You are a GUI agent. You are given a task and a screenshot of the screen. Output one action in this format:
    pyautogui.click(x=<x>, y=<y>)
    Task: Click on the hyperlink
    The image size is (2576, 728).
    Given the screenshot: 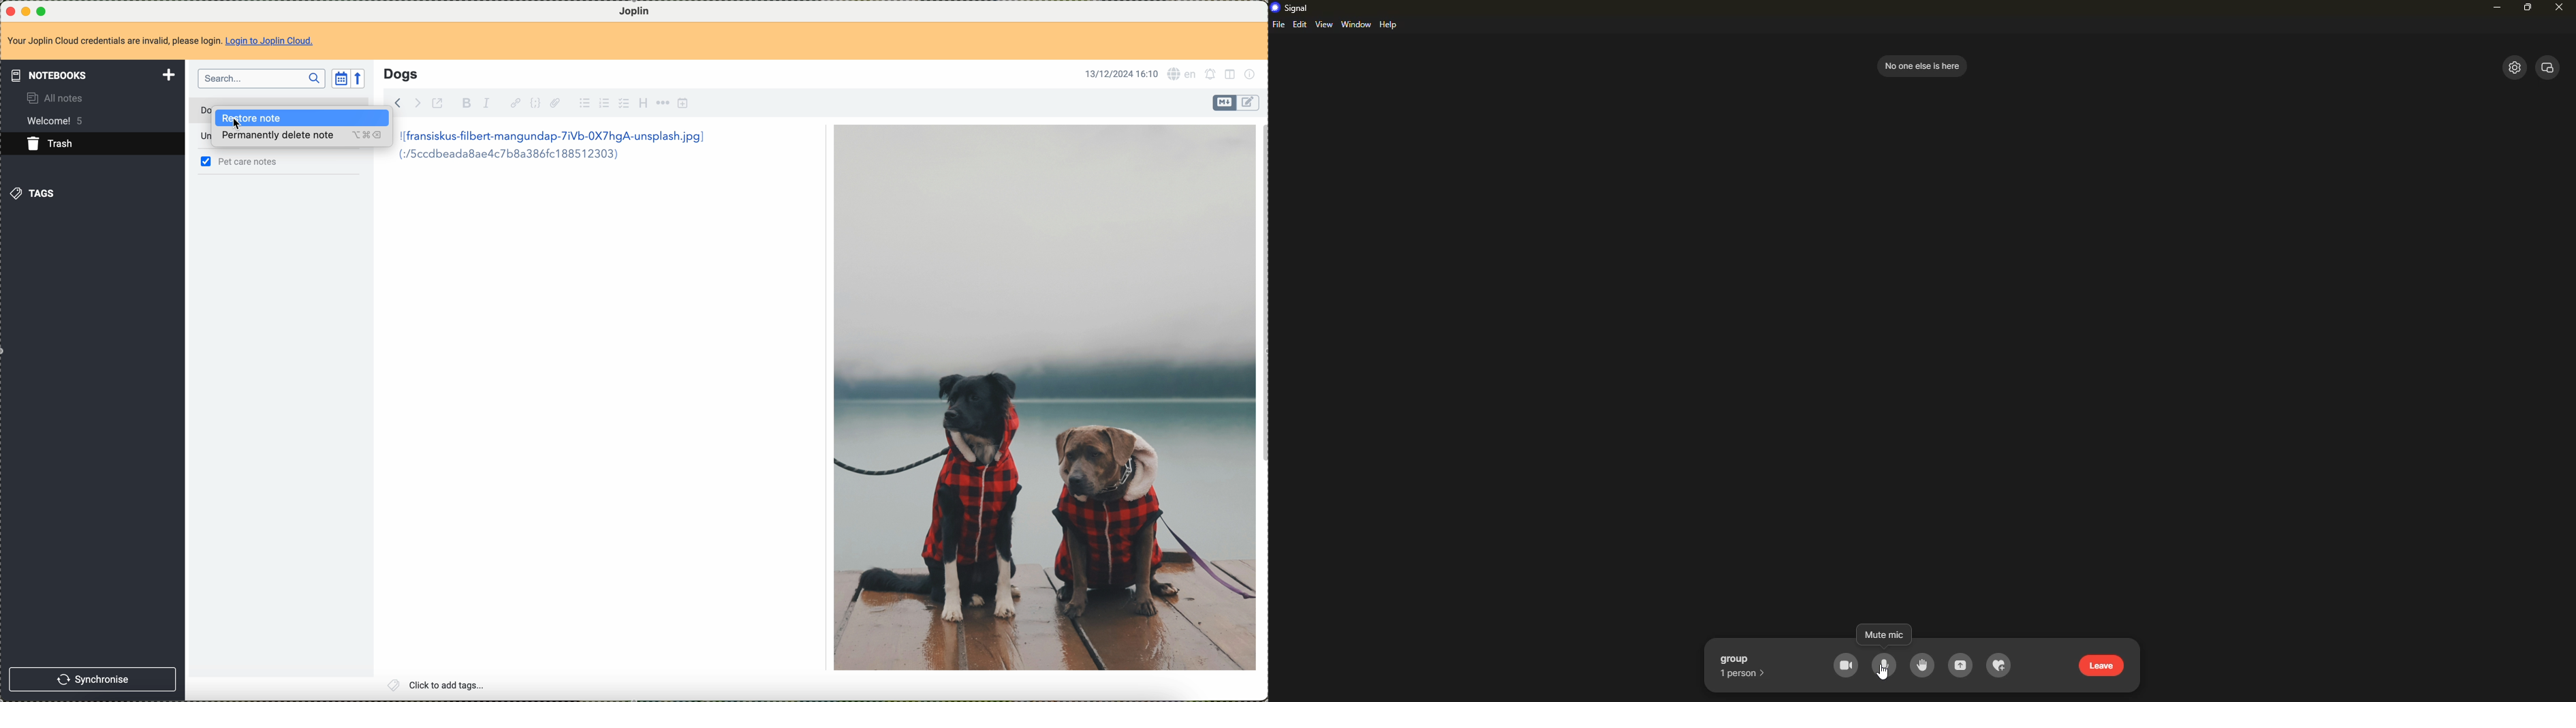 What is the action you would take?
    pyautogui.click(x=513, y=102)
    